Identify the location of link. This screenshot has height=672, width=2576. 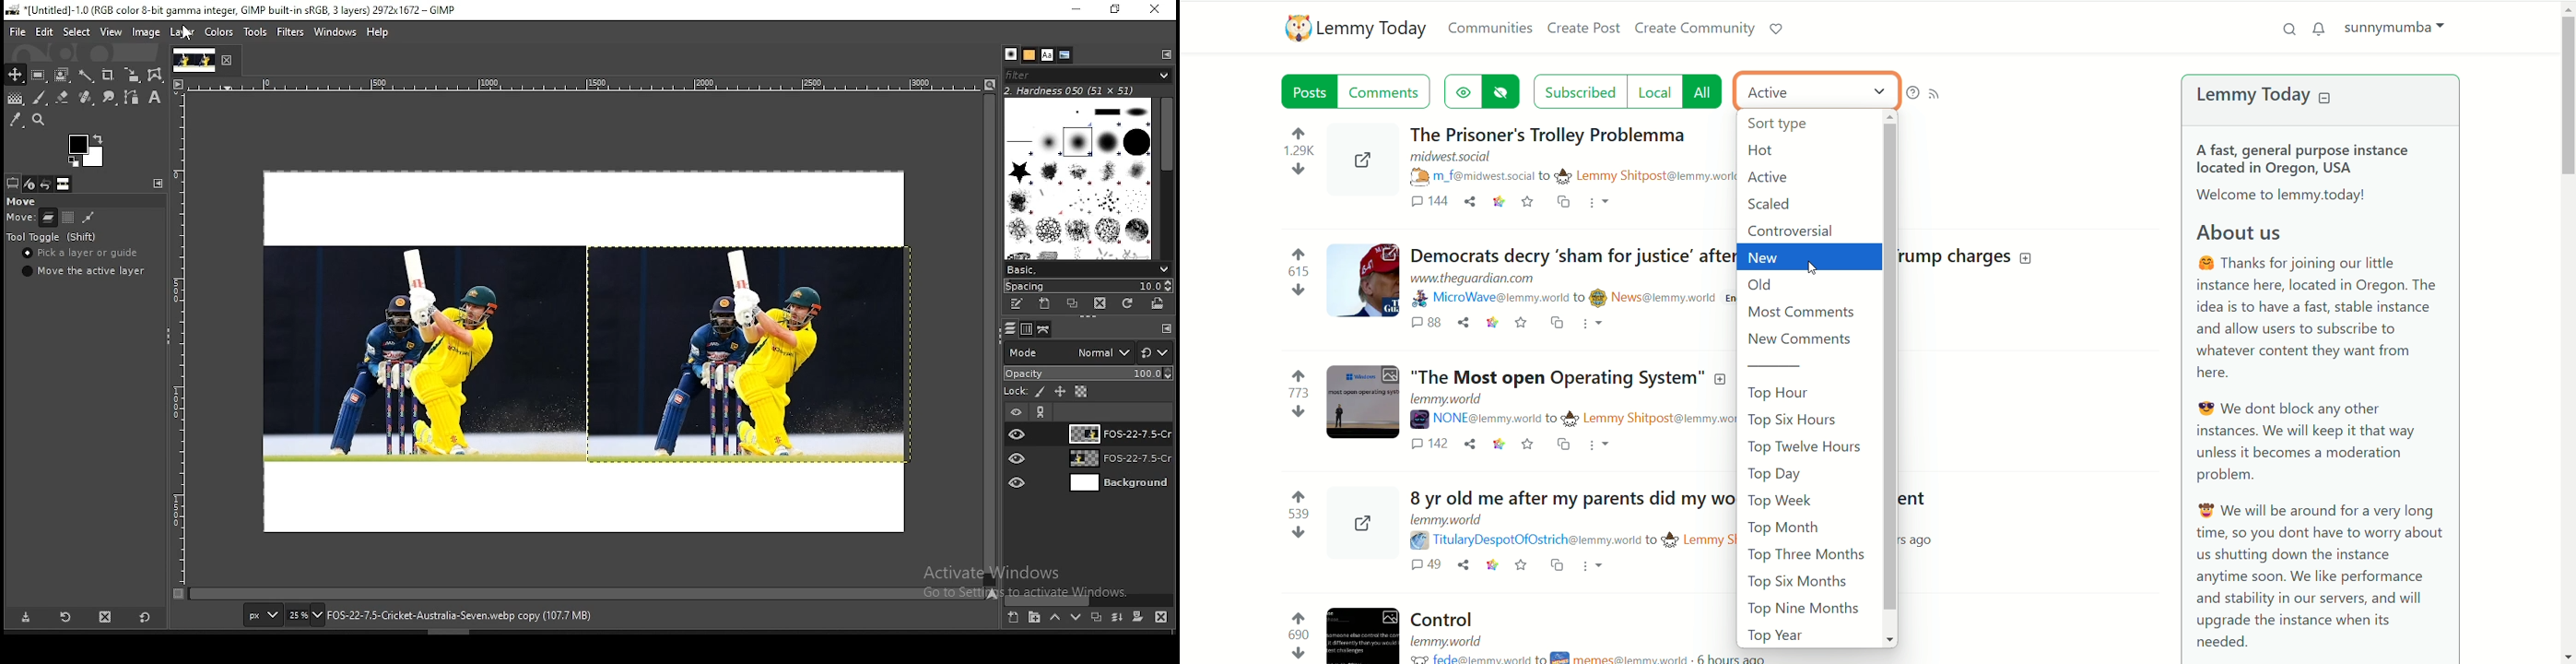
(1487, 325).